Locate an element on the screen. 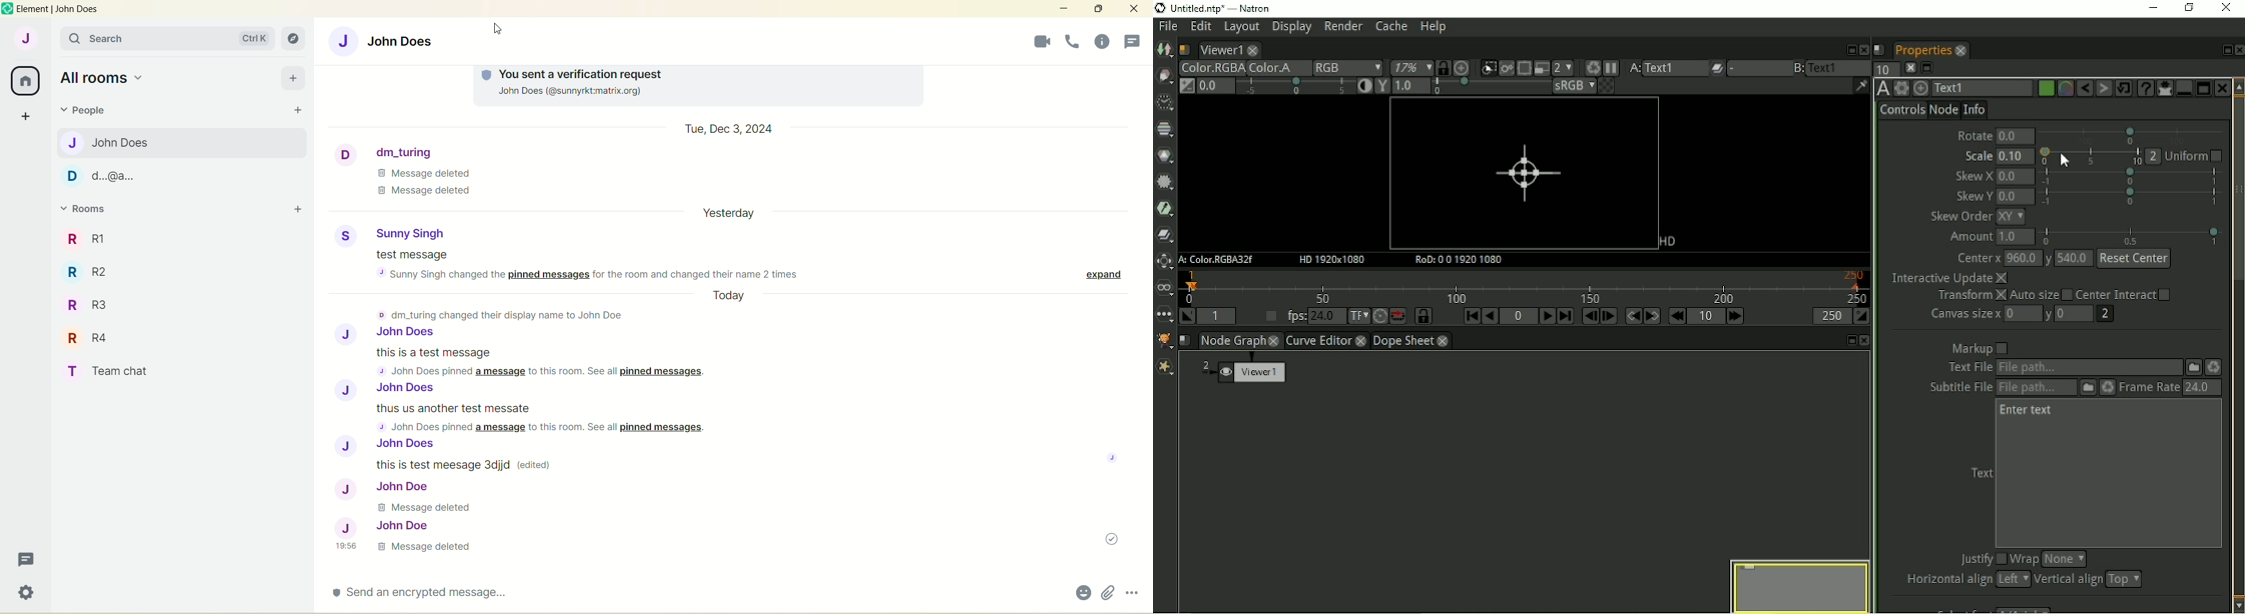  Transform is located at coordinates (2055, 296).